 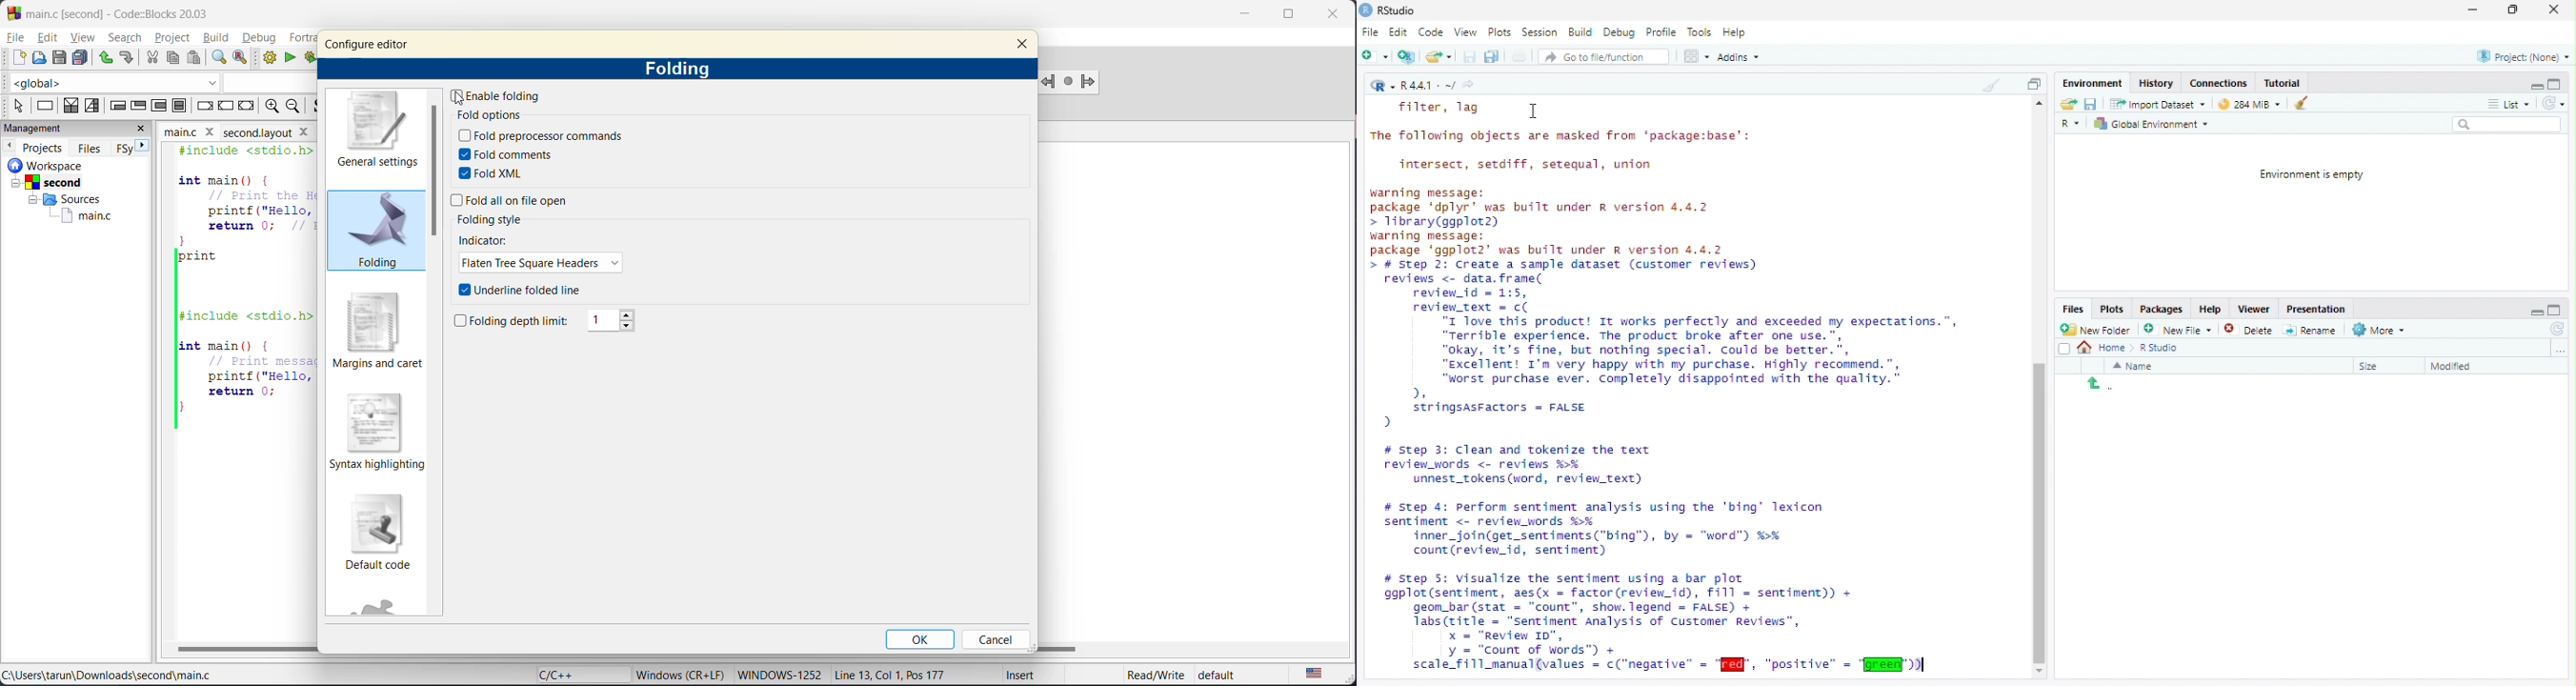 What do you see at coordinates (1431, 31) in the screenshot?
I see `Code` at bounding box center [1431, 31].